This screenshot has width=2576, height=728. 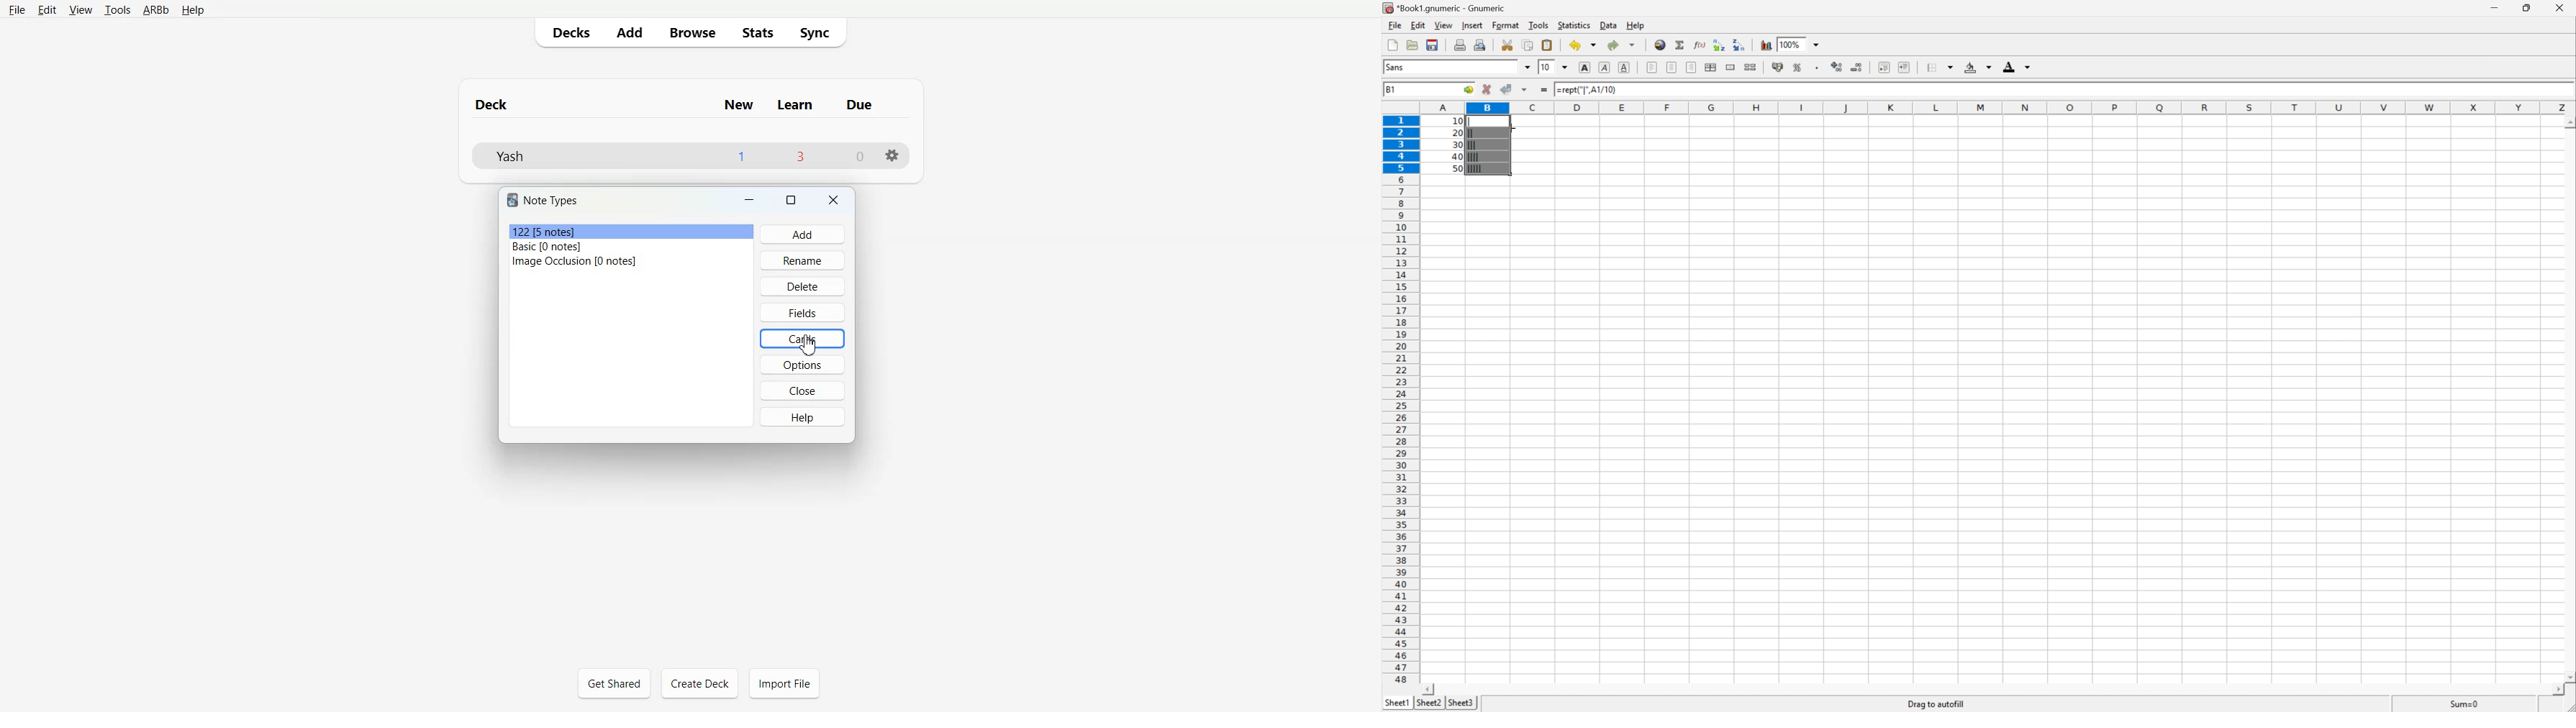 I want to click on Get Shared, so click(x=614, y=683).